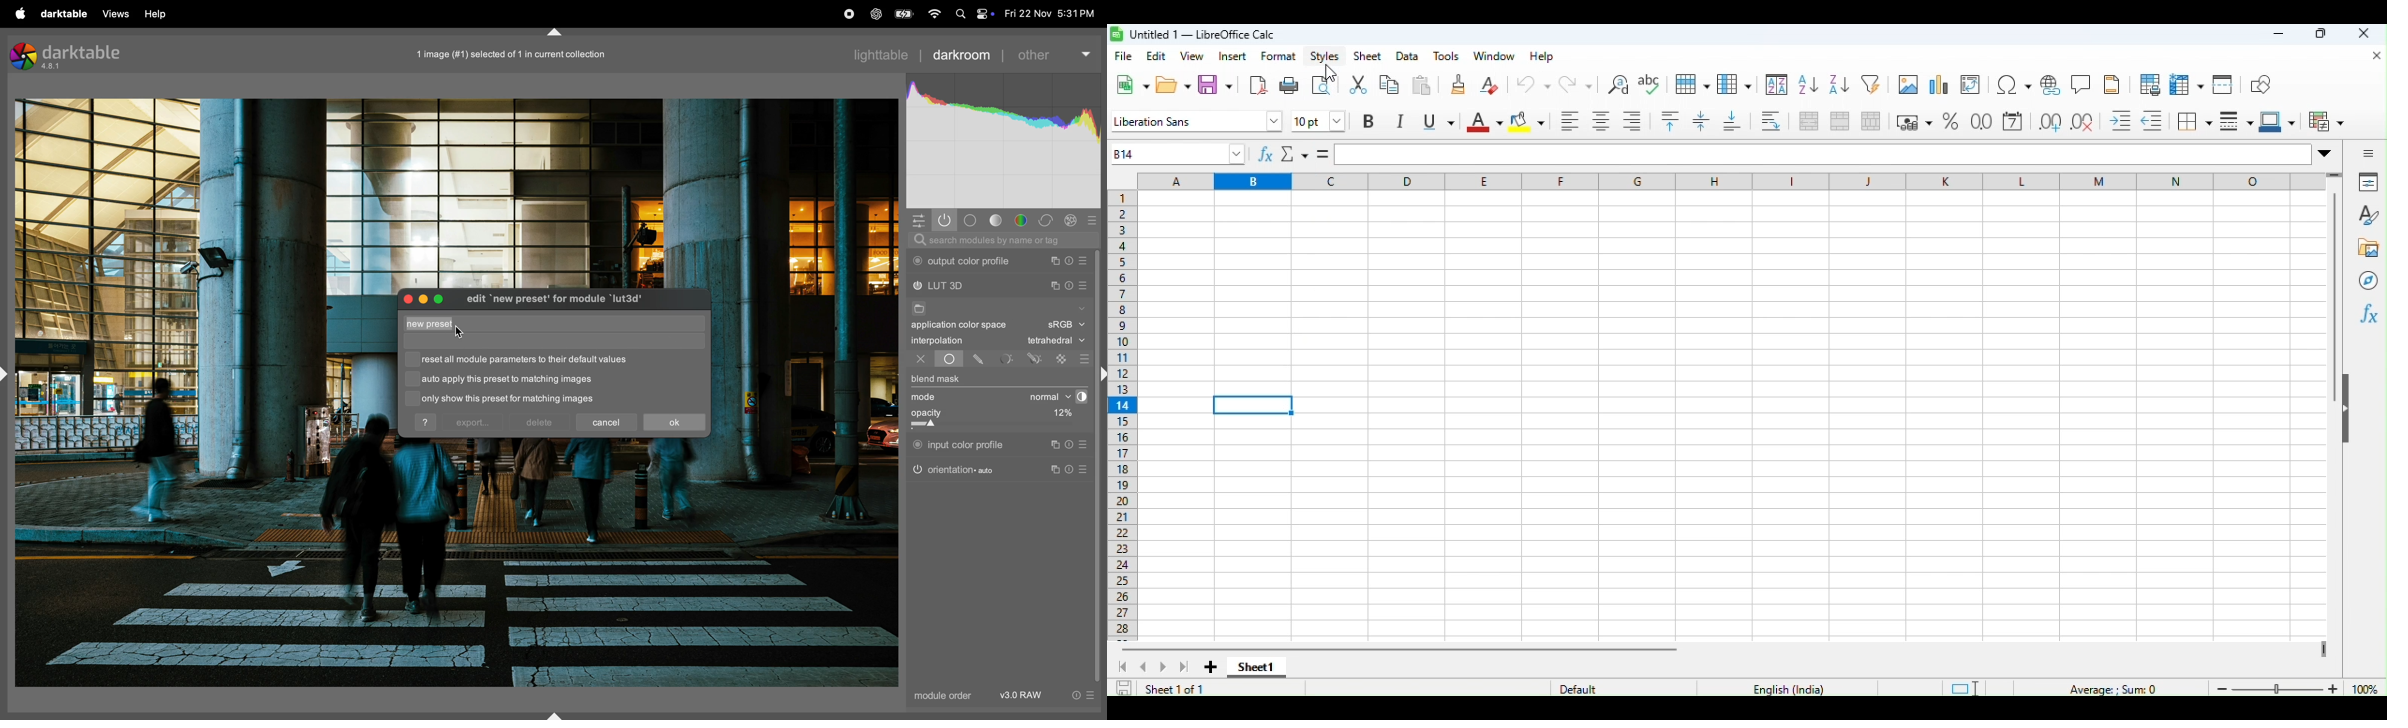 The width and height of the screenshot is (2408, 728). I want to click on darktable, so click(60, 12).